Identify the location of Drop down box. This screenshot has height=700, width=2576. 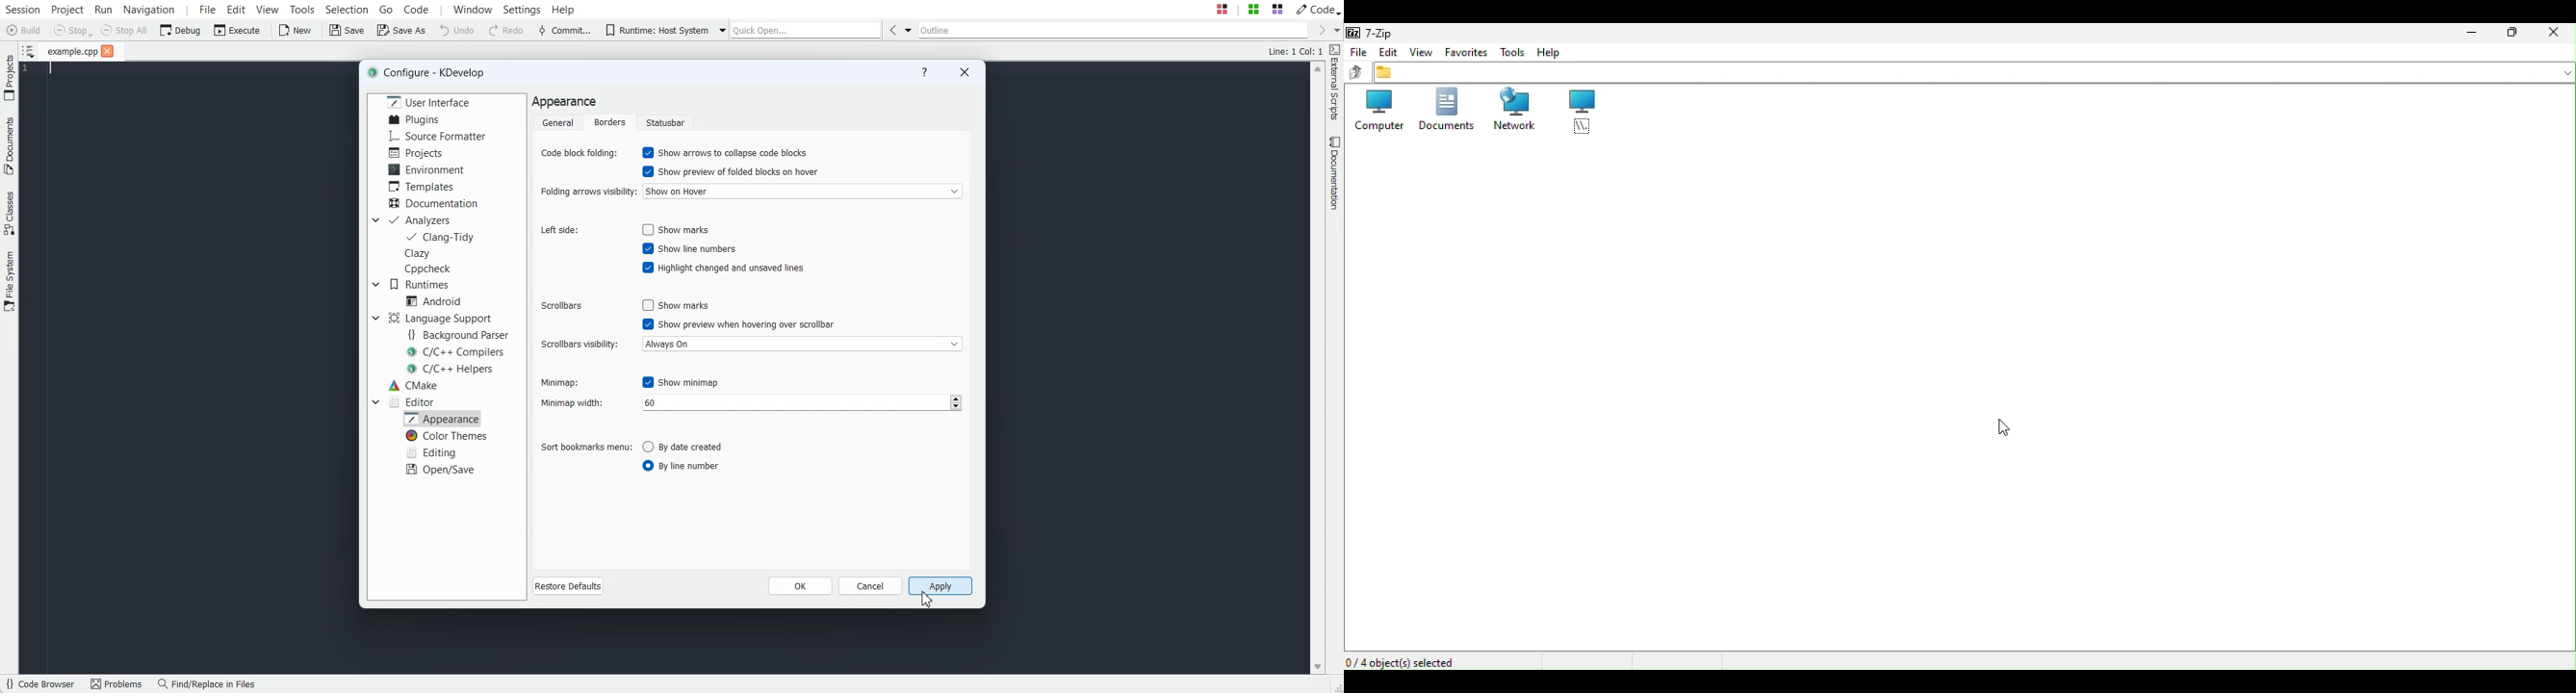
(720, 29).